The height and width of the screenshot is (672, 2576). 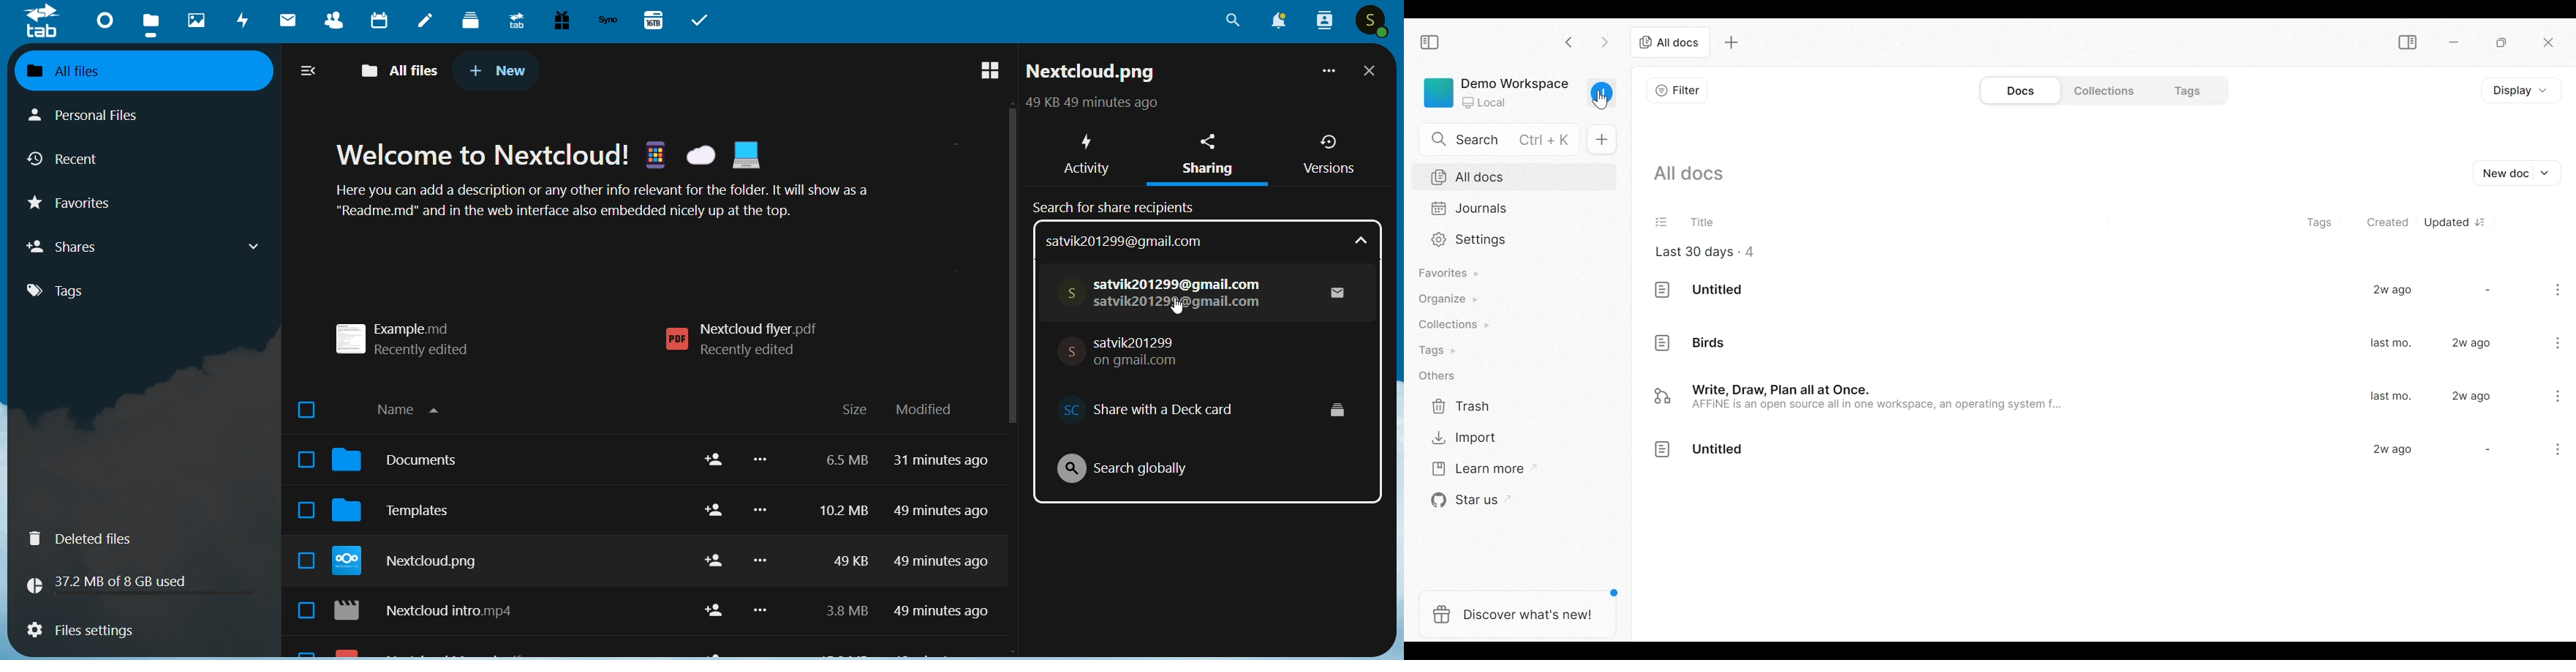 What do you see at coordinates (1663, 451) in the screenshot?
I see `icon` at bounding box center [1663, 451].